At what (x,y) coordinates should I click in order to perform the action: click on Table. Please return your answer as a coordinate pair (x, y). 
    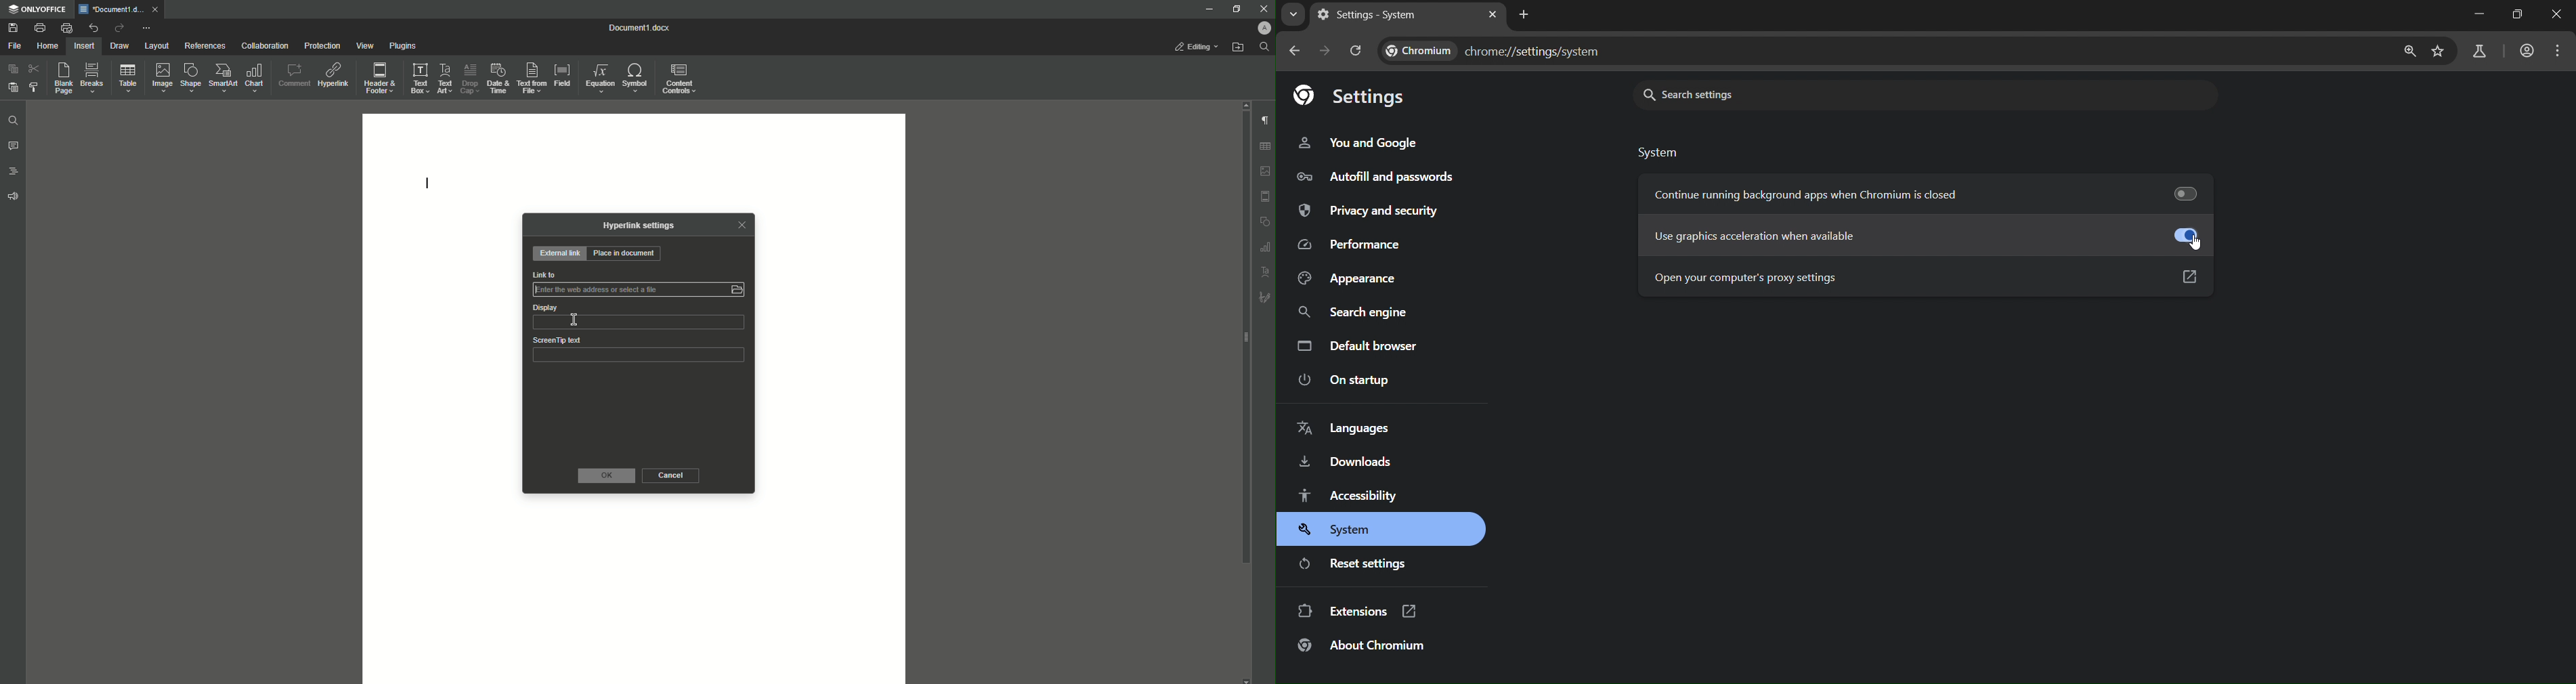
    Looking at the image, I should click on (129, 79).